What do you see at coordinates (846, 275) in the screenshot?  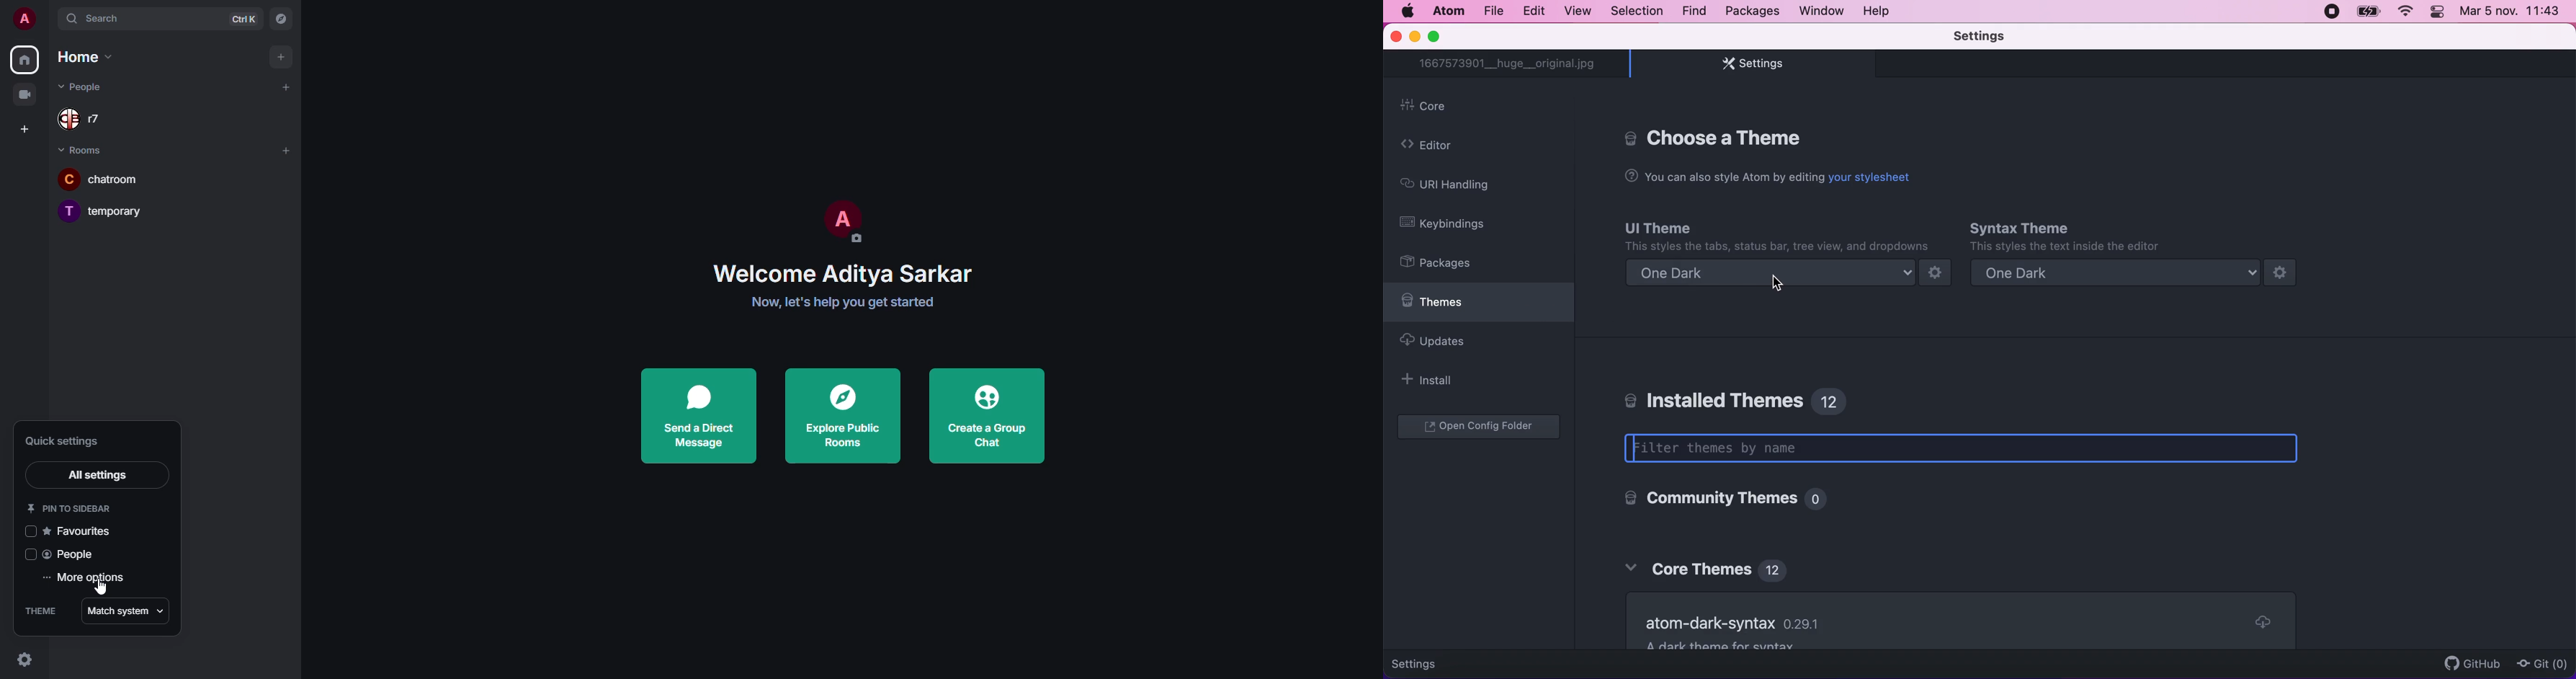 I see `welcome` at bounding box center [846, 275].